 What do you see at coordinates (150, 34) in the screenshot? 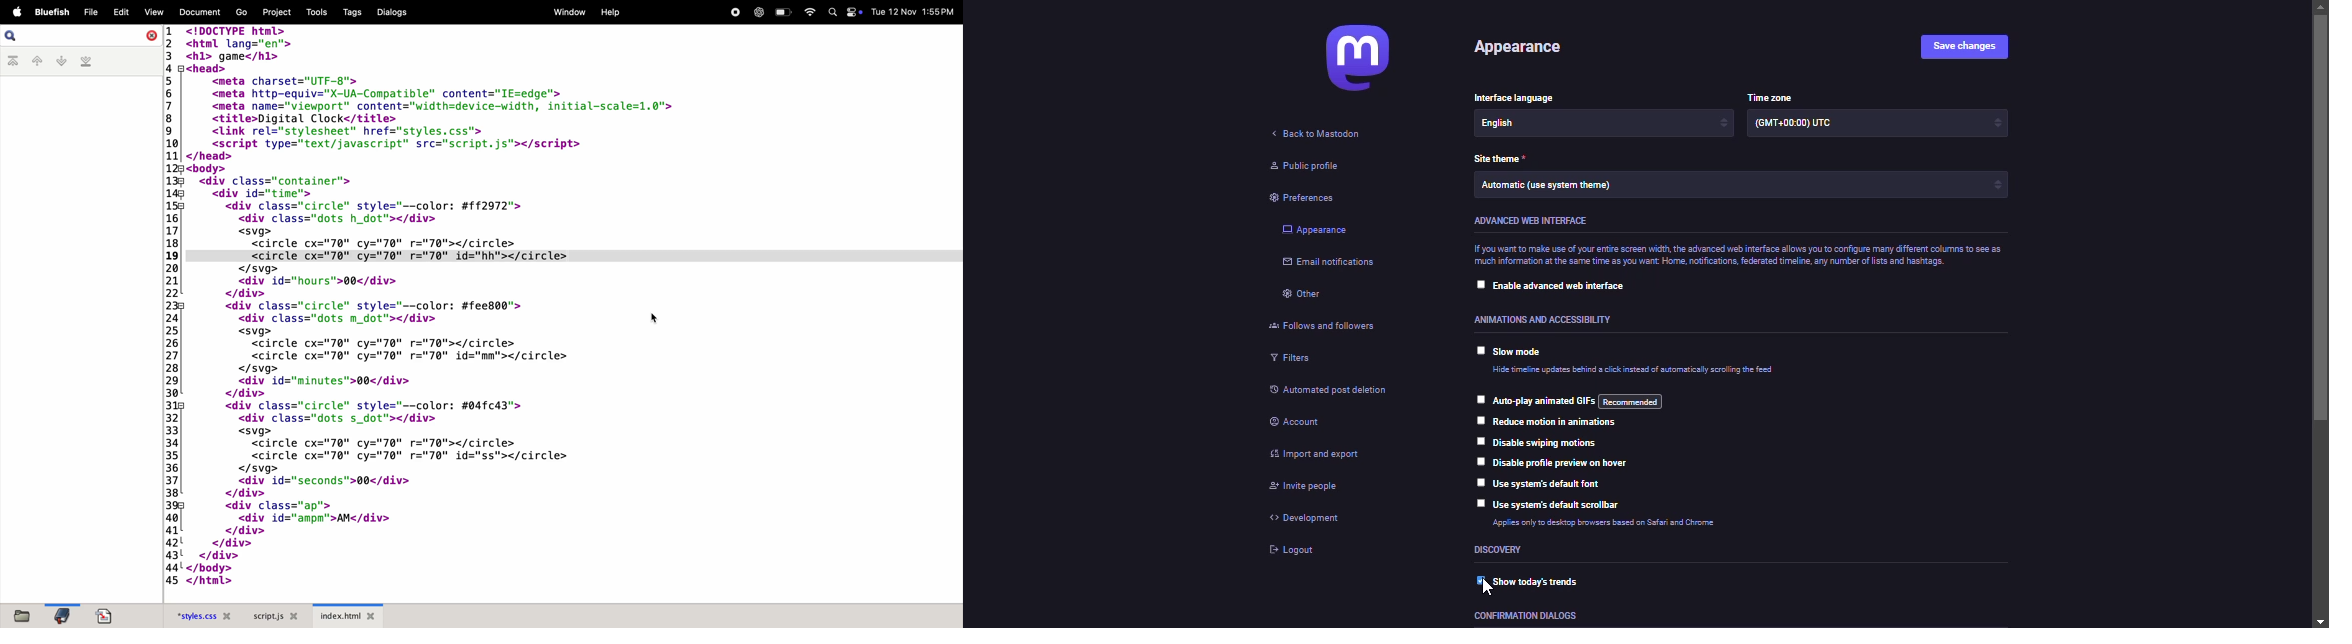
I see `close` at bounding box center [150, 34].